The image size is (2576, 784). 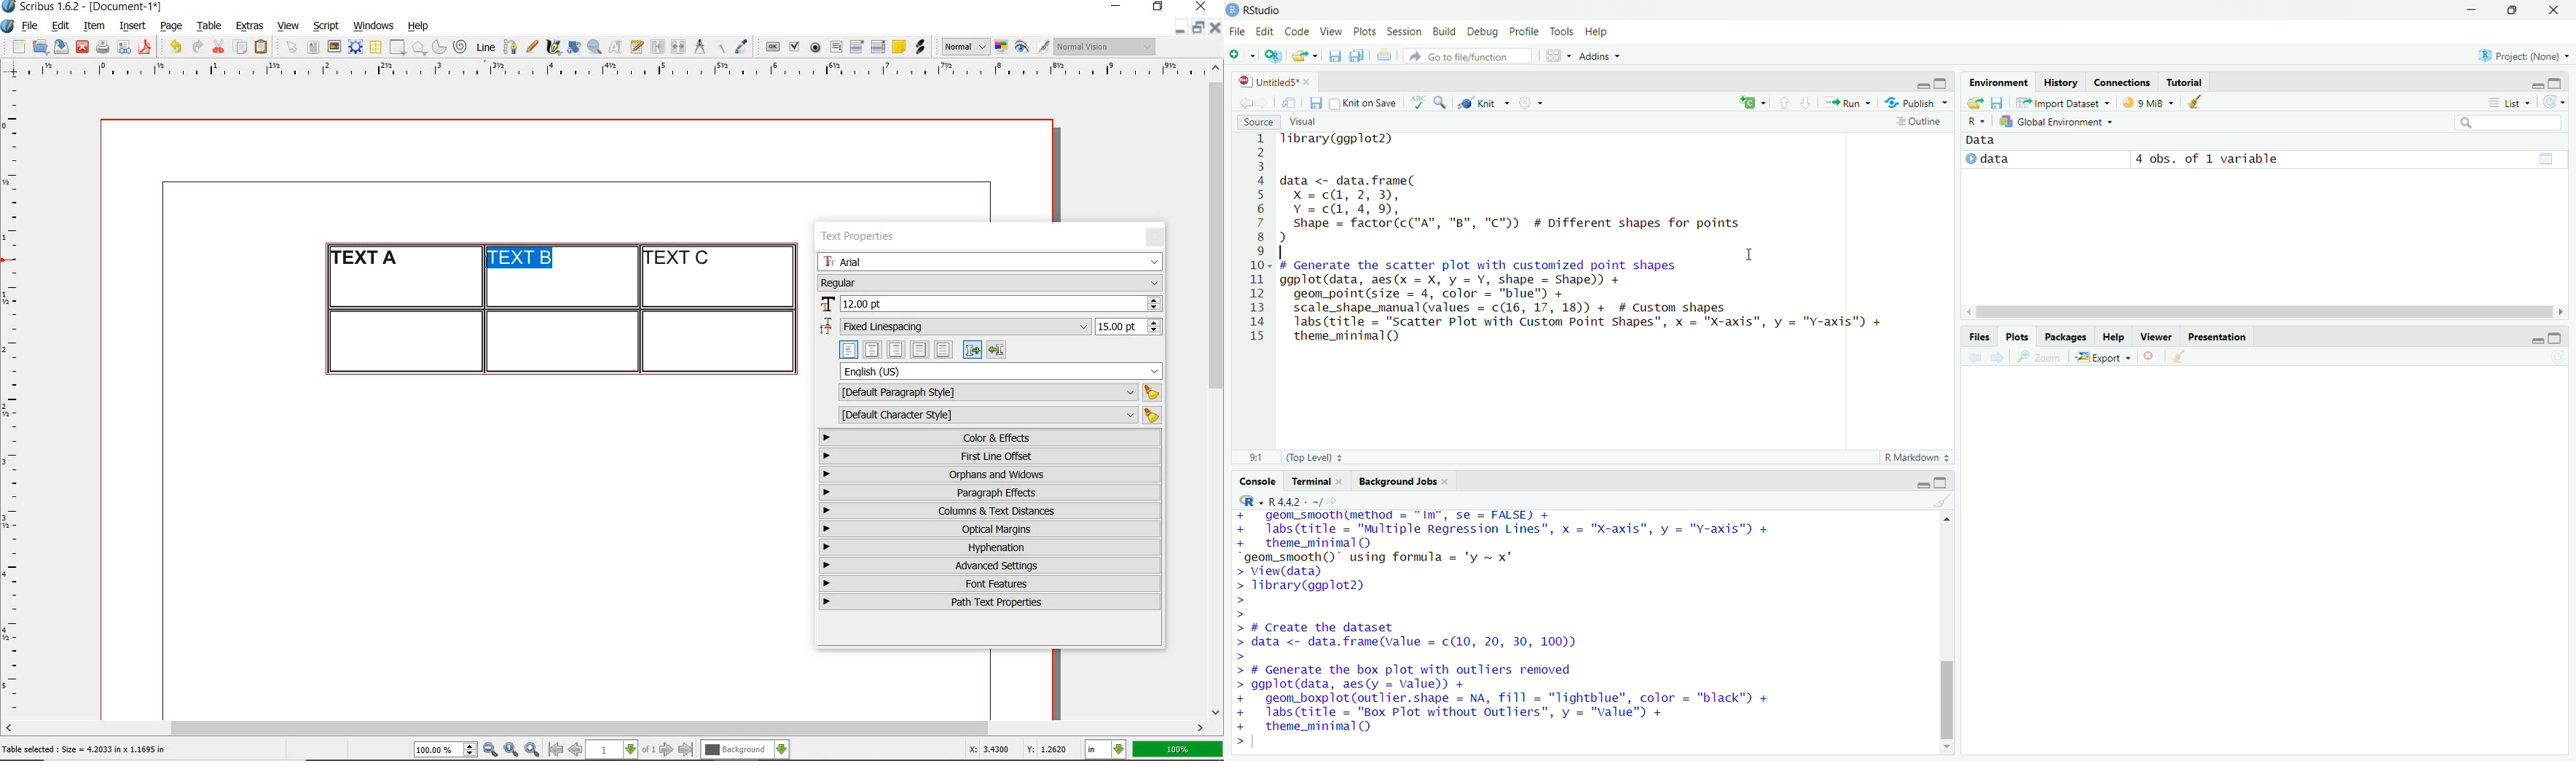 I want to click on R, so click(x=1250, y=501).